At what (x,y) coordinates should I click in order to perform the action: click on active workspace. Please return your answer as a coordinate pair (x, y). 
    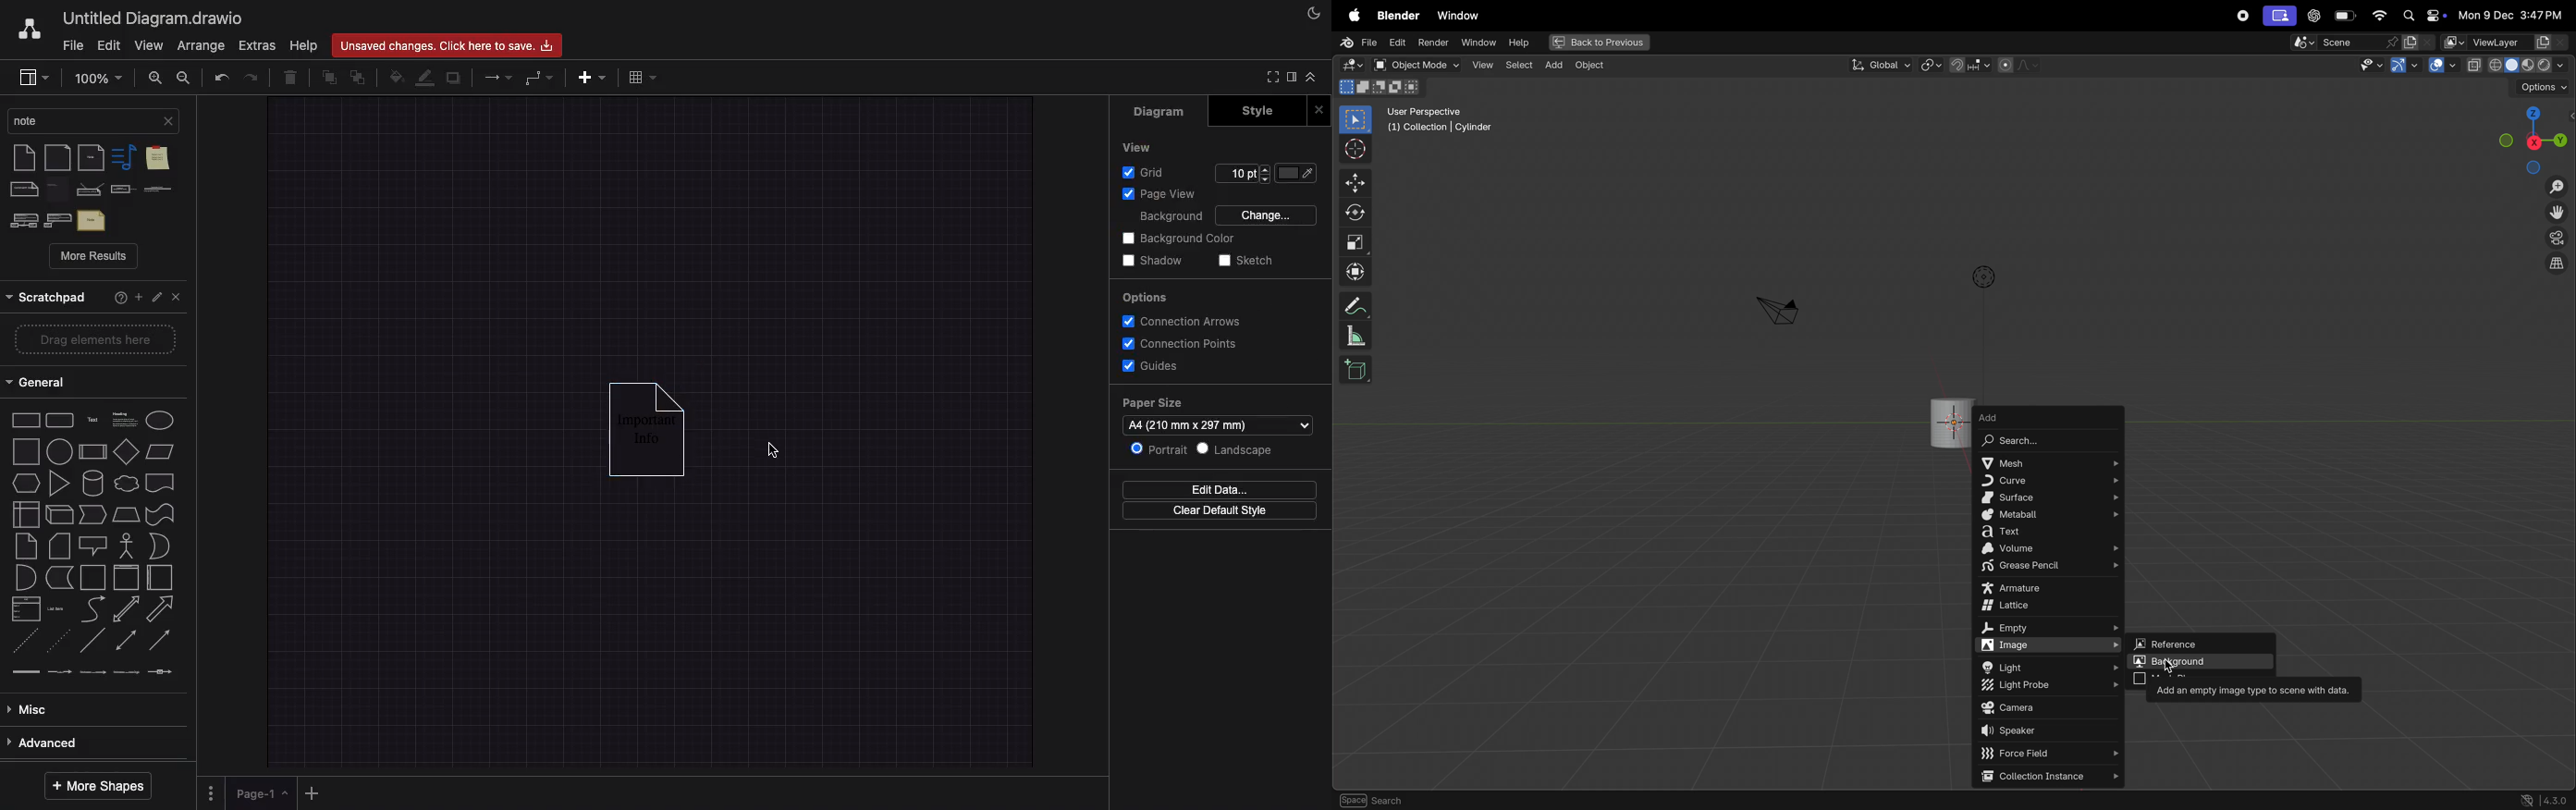
    Looking at the image, I should click on (2421, 42).